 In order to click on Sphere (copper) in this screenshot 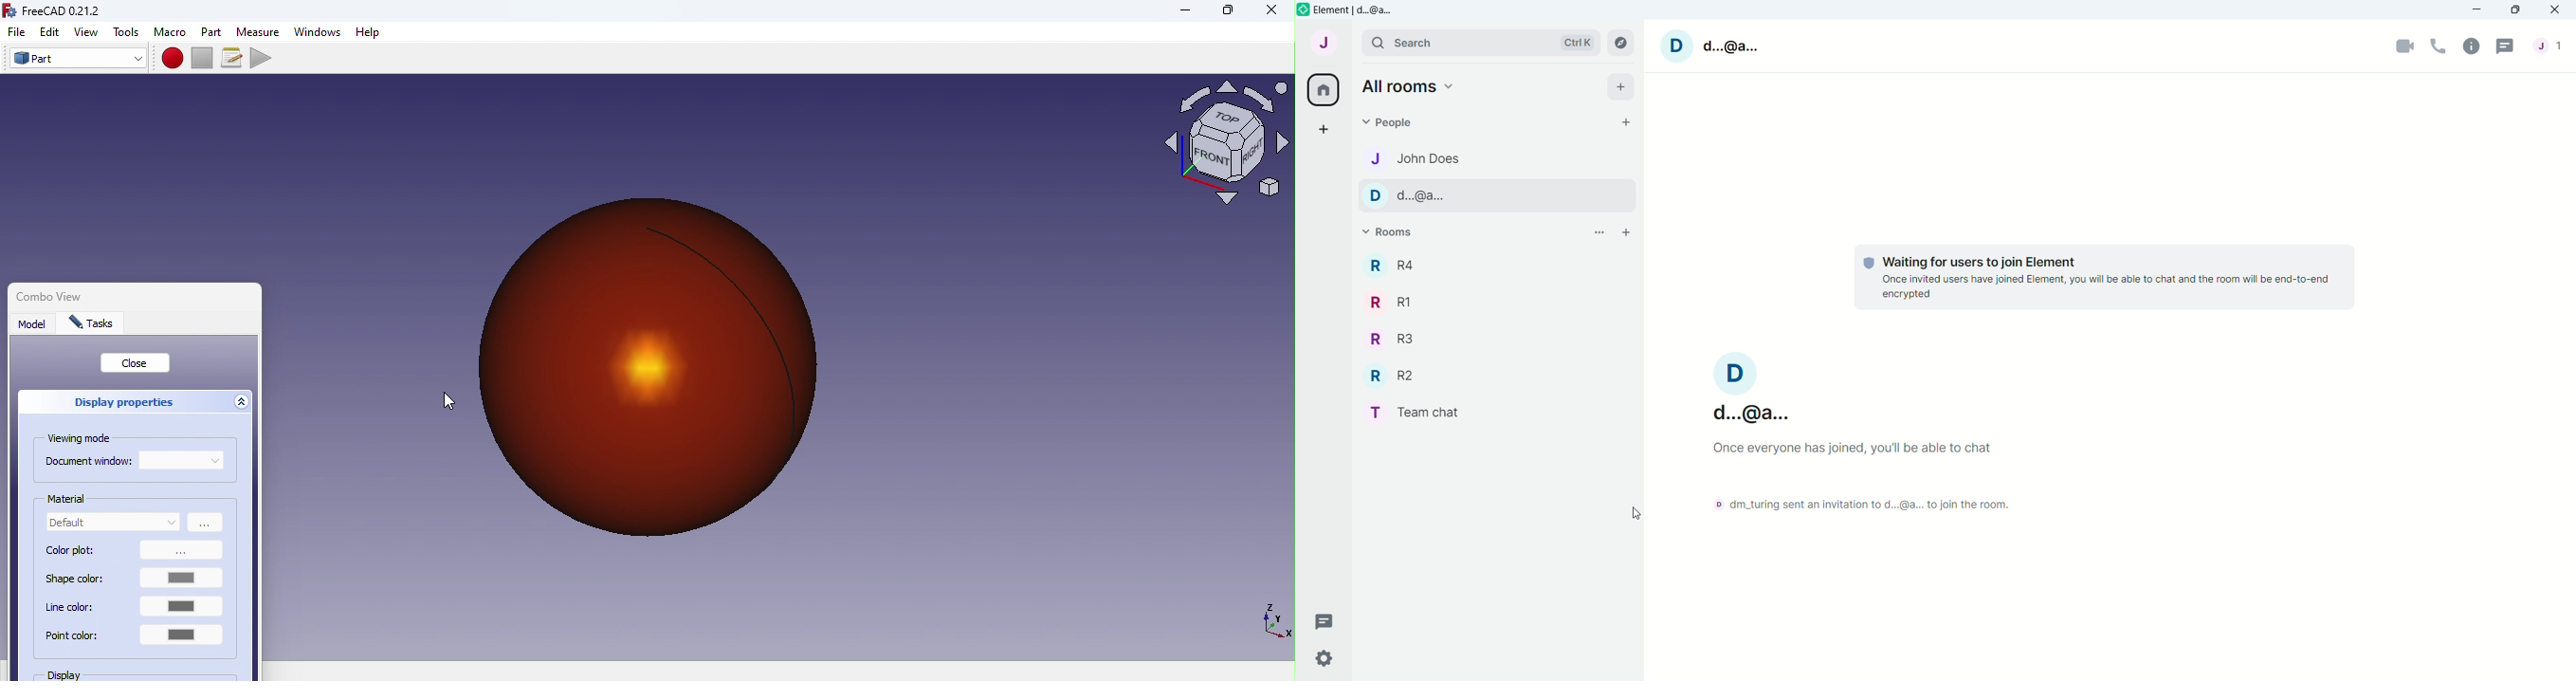, I will do `click(663, 361)`.